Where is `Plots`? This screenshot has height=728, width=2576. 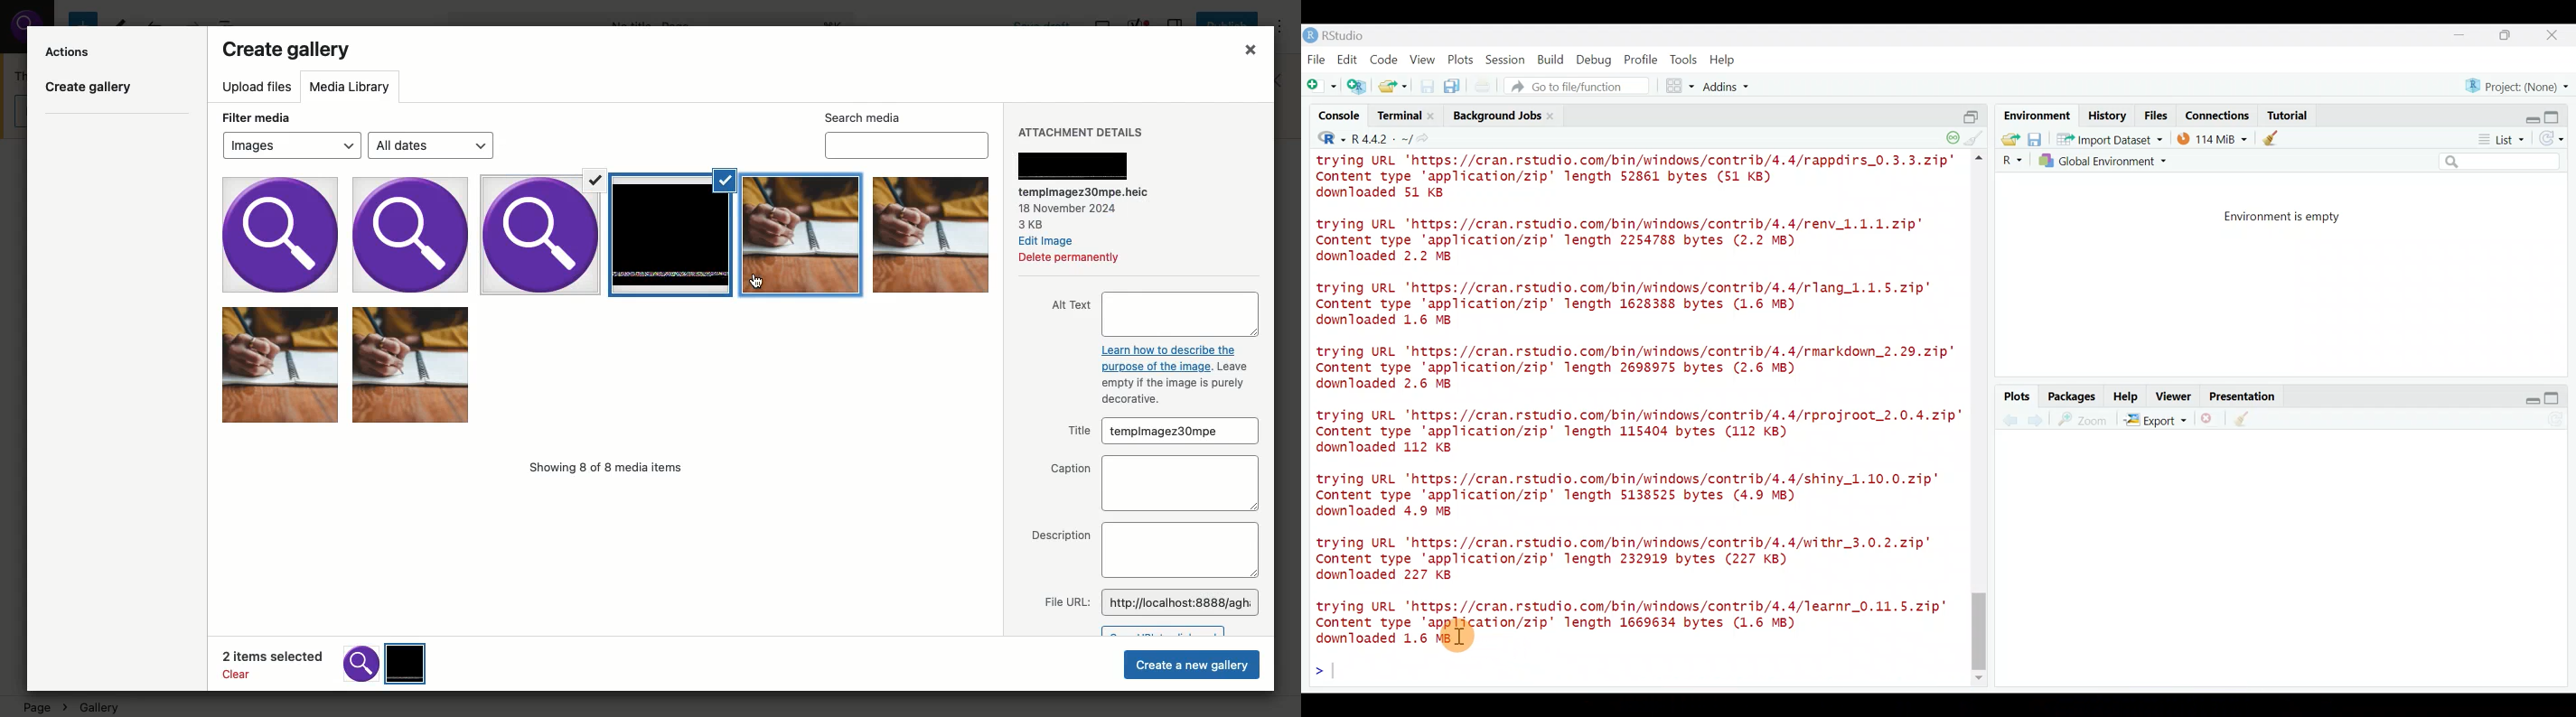
Plots is located at coordinates (2018, 397).